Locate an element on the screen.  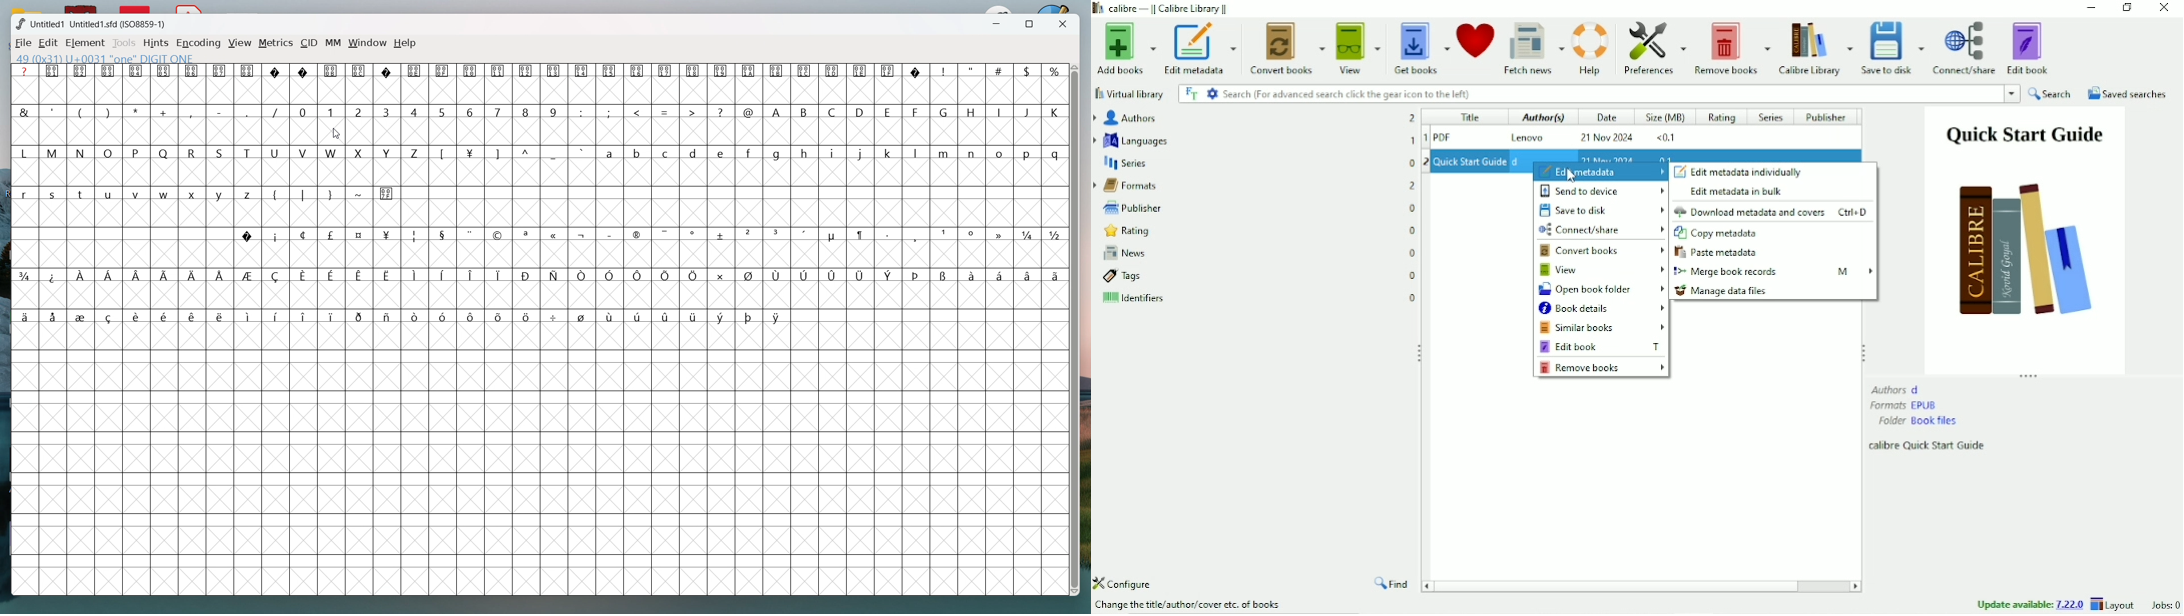
U is located at coordinates (276, 152).